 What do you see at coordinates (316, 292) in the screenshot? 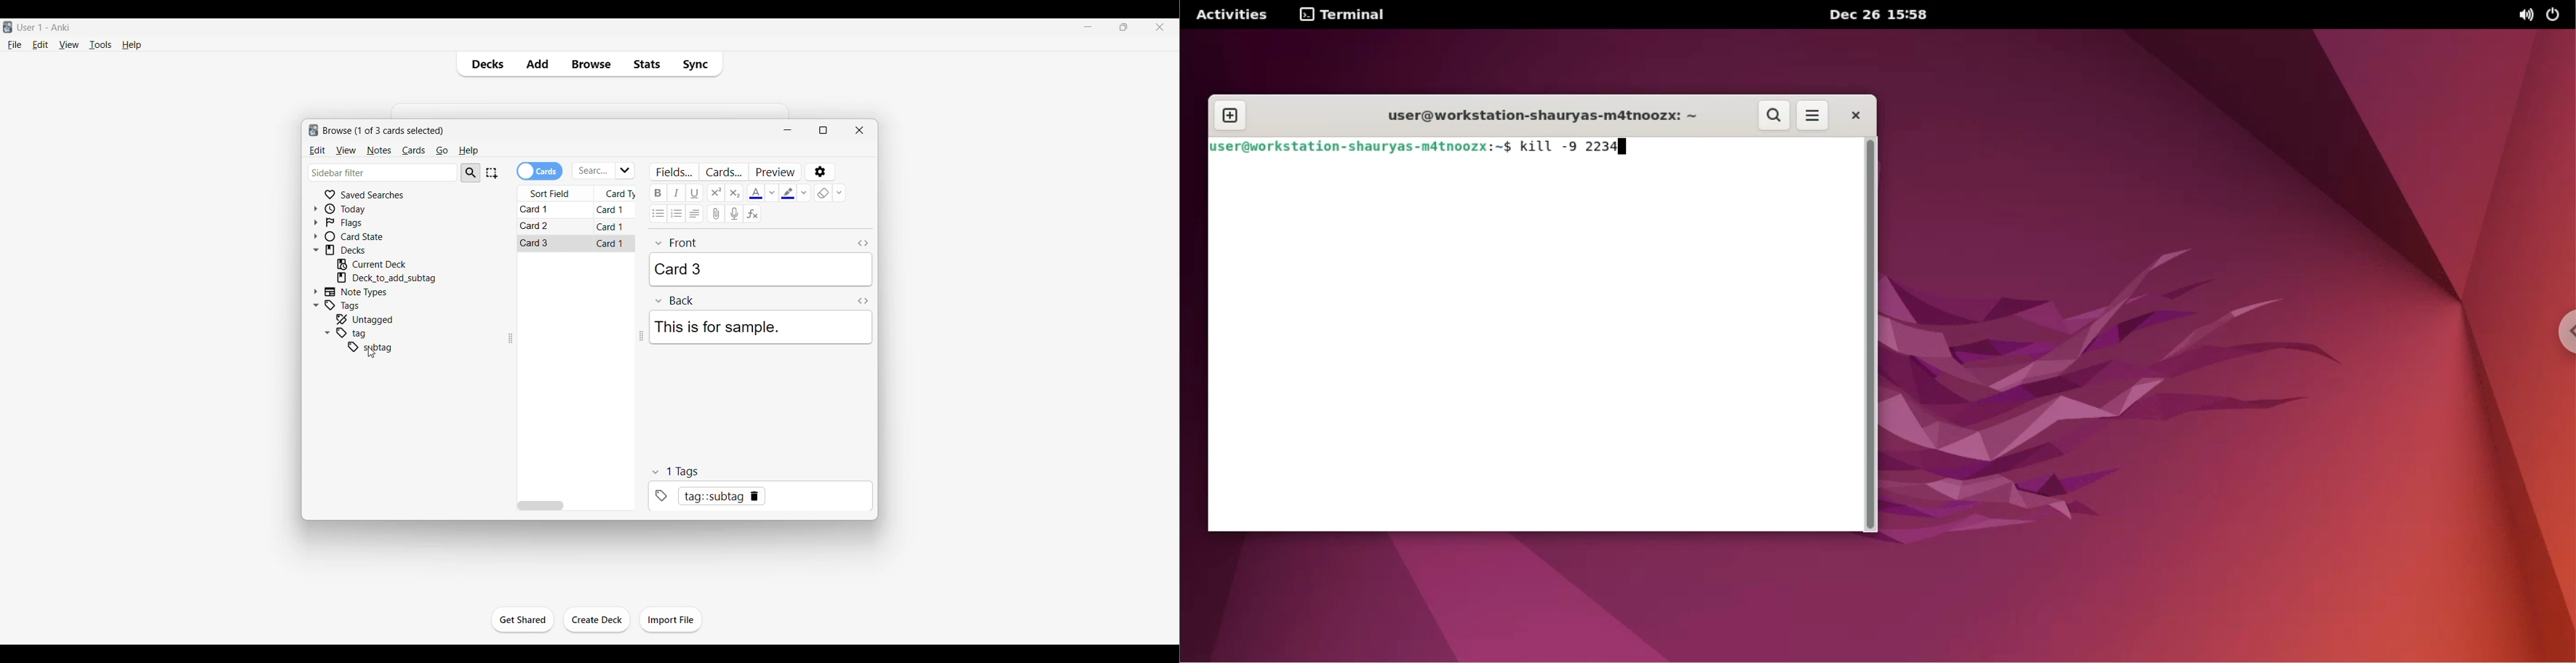
I see `Click to expand Note Types` at bounding box center [316, 292].